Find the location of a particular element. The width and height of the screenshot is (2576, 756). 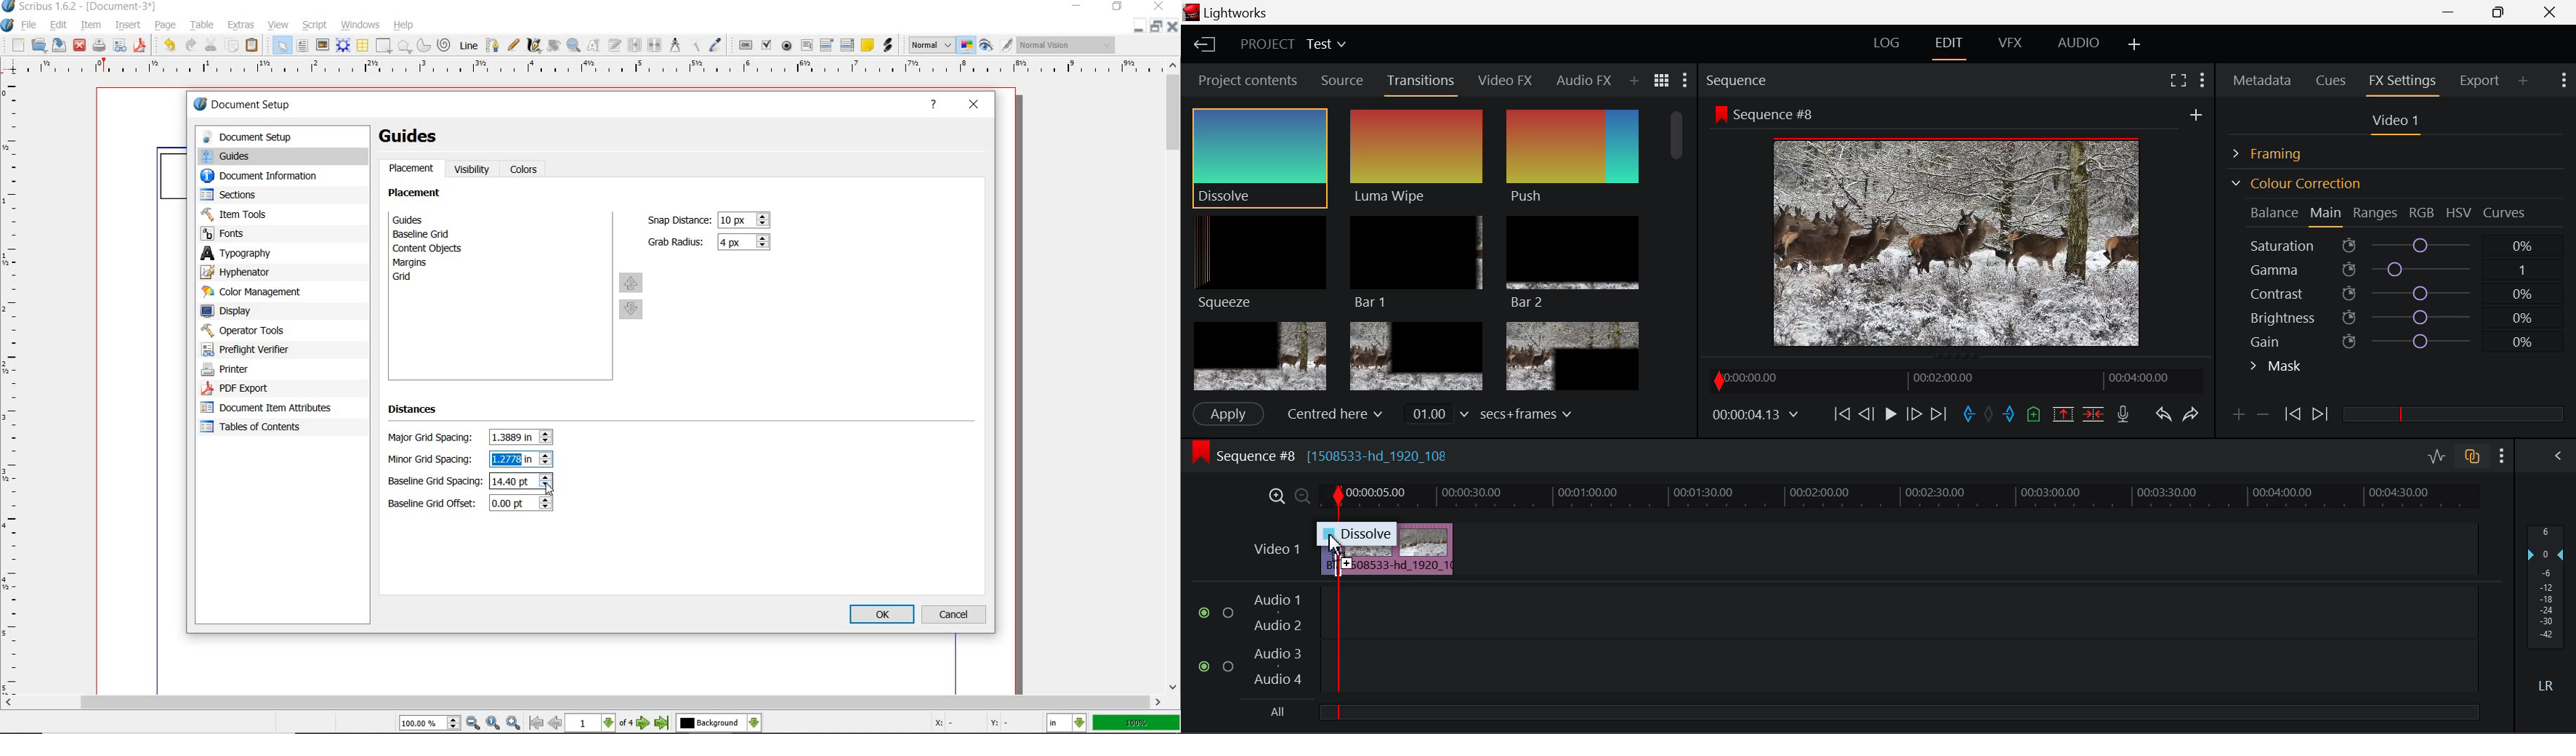

pdf push button is located at coordinates (745, 44).